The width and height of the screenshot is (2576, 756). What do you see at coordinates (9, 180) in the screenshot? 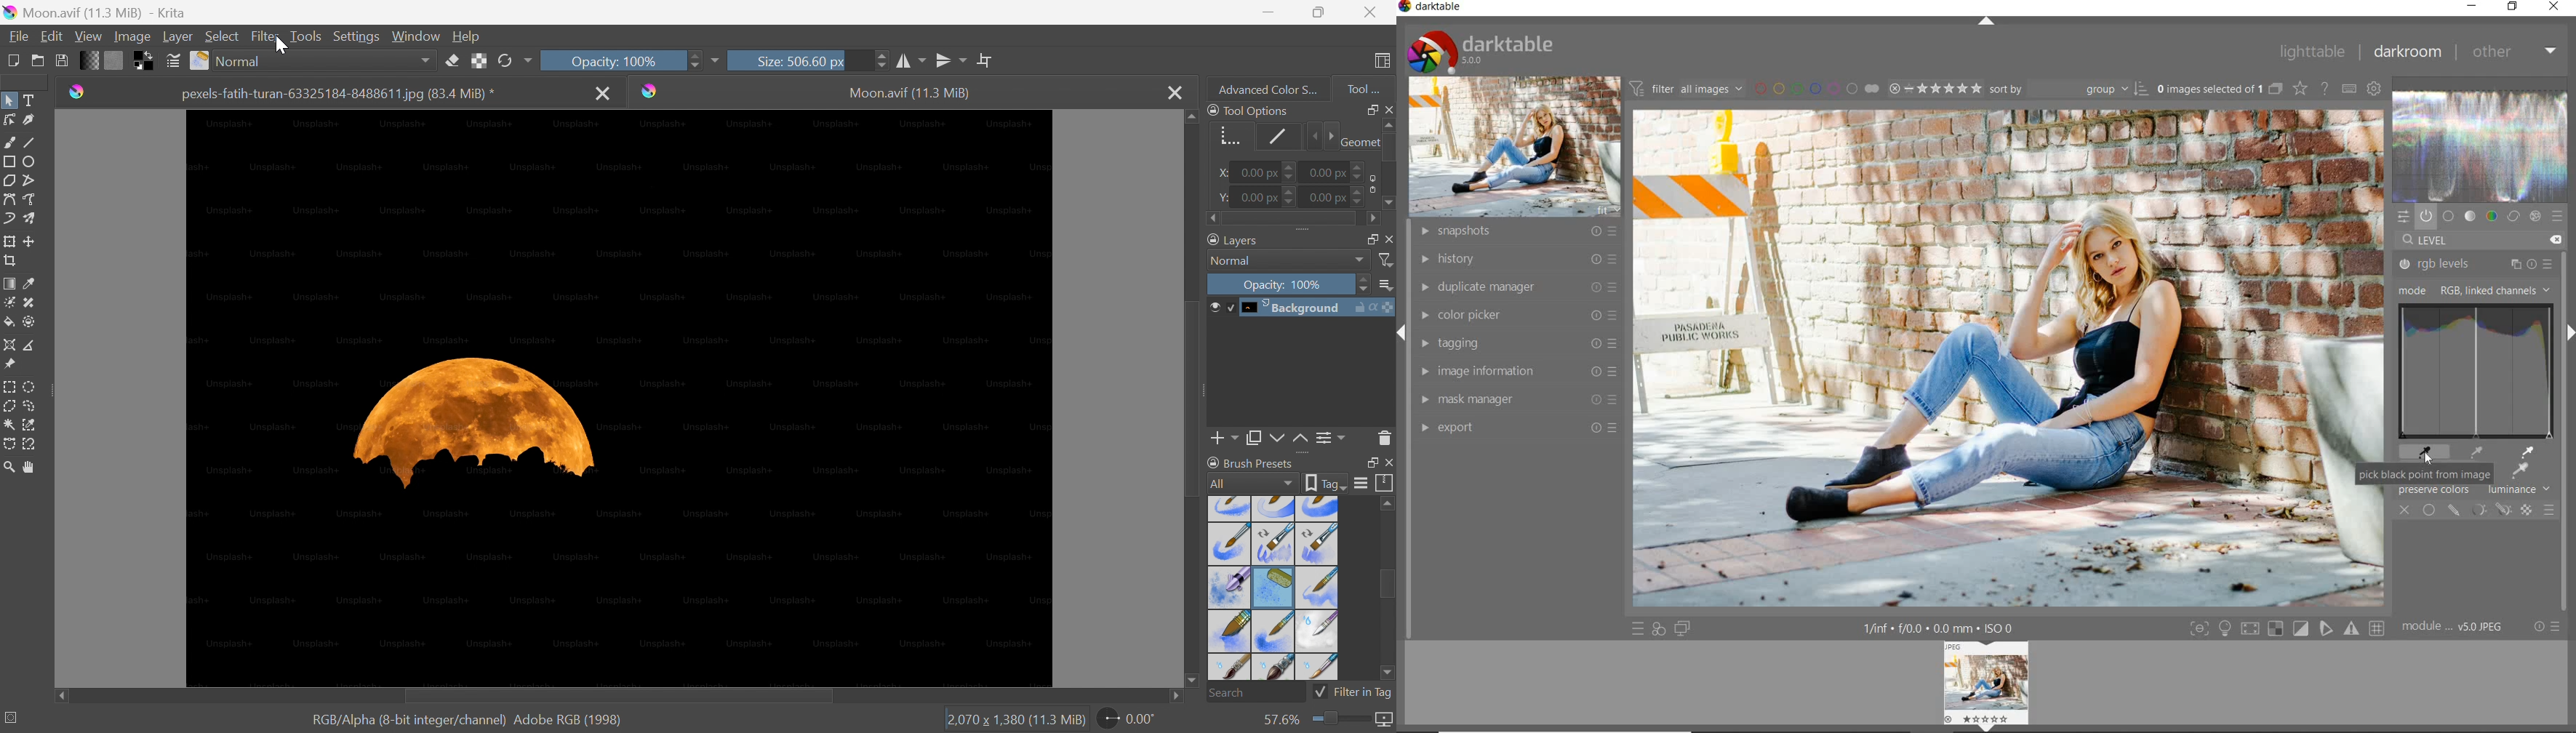
I see `Polygon tool` at bounding box center [9, 180].